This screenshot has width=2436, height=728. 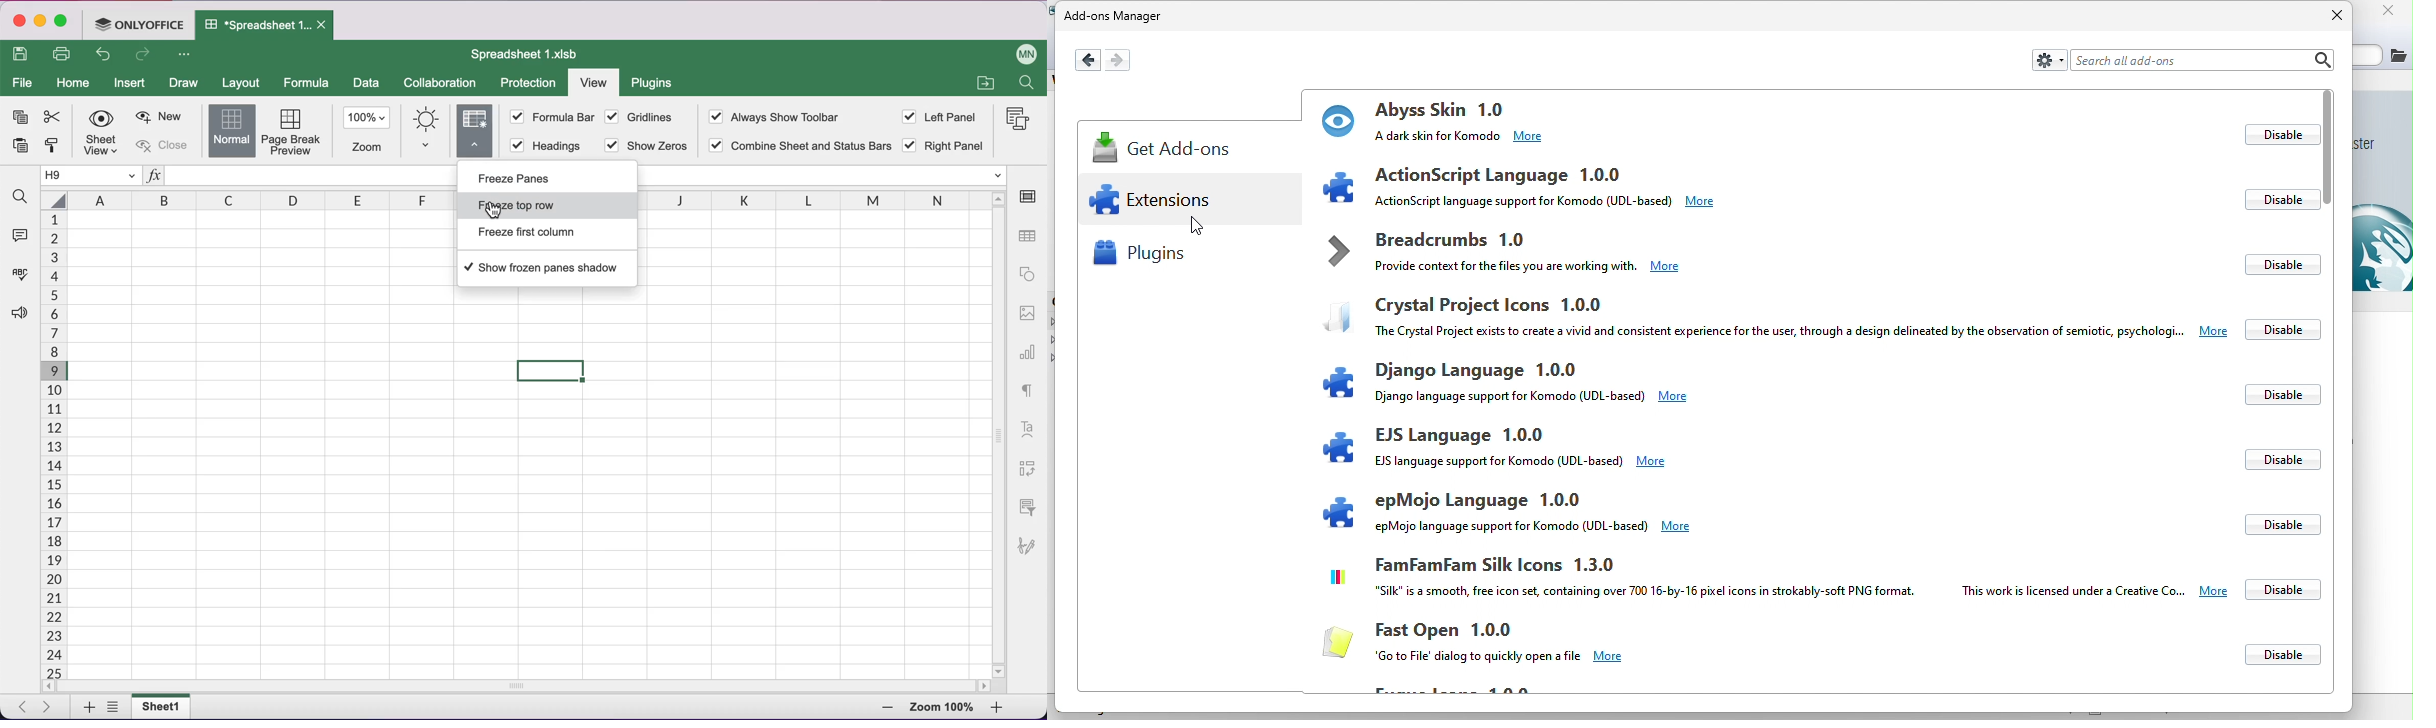 What do you see at coordinates (1029, 429) in the screenshot?
I see `text art` at bounding box center [1029, 429].